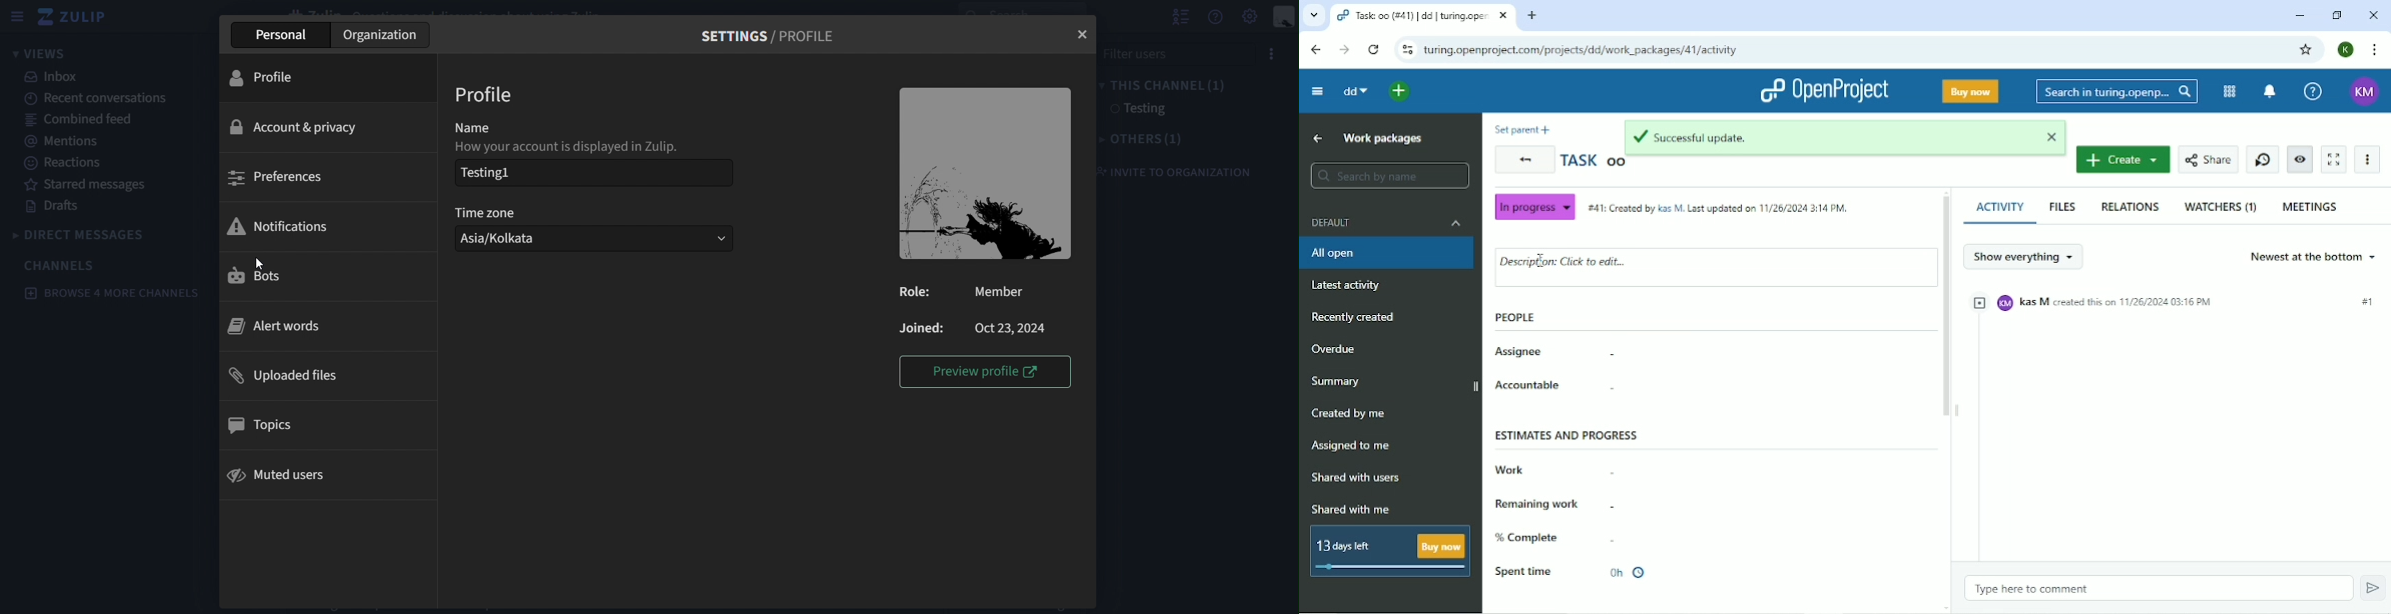  What do you see at coordinates (271, 77) in the screenshot?
I see `profile` at bounding box center [271, 77].